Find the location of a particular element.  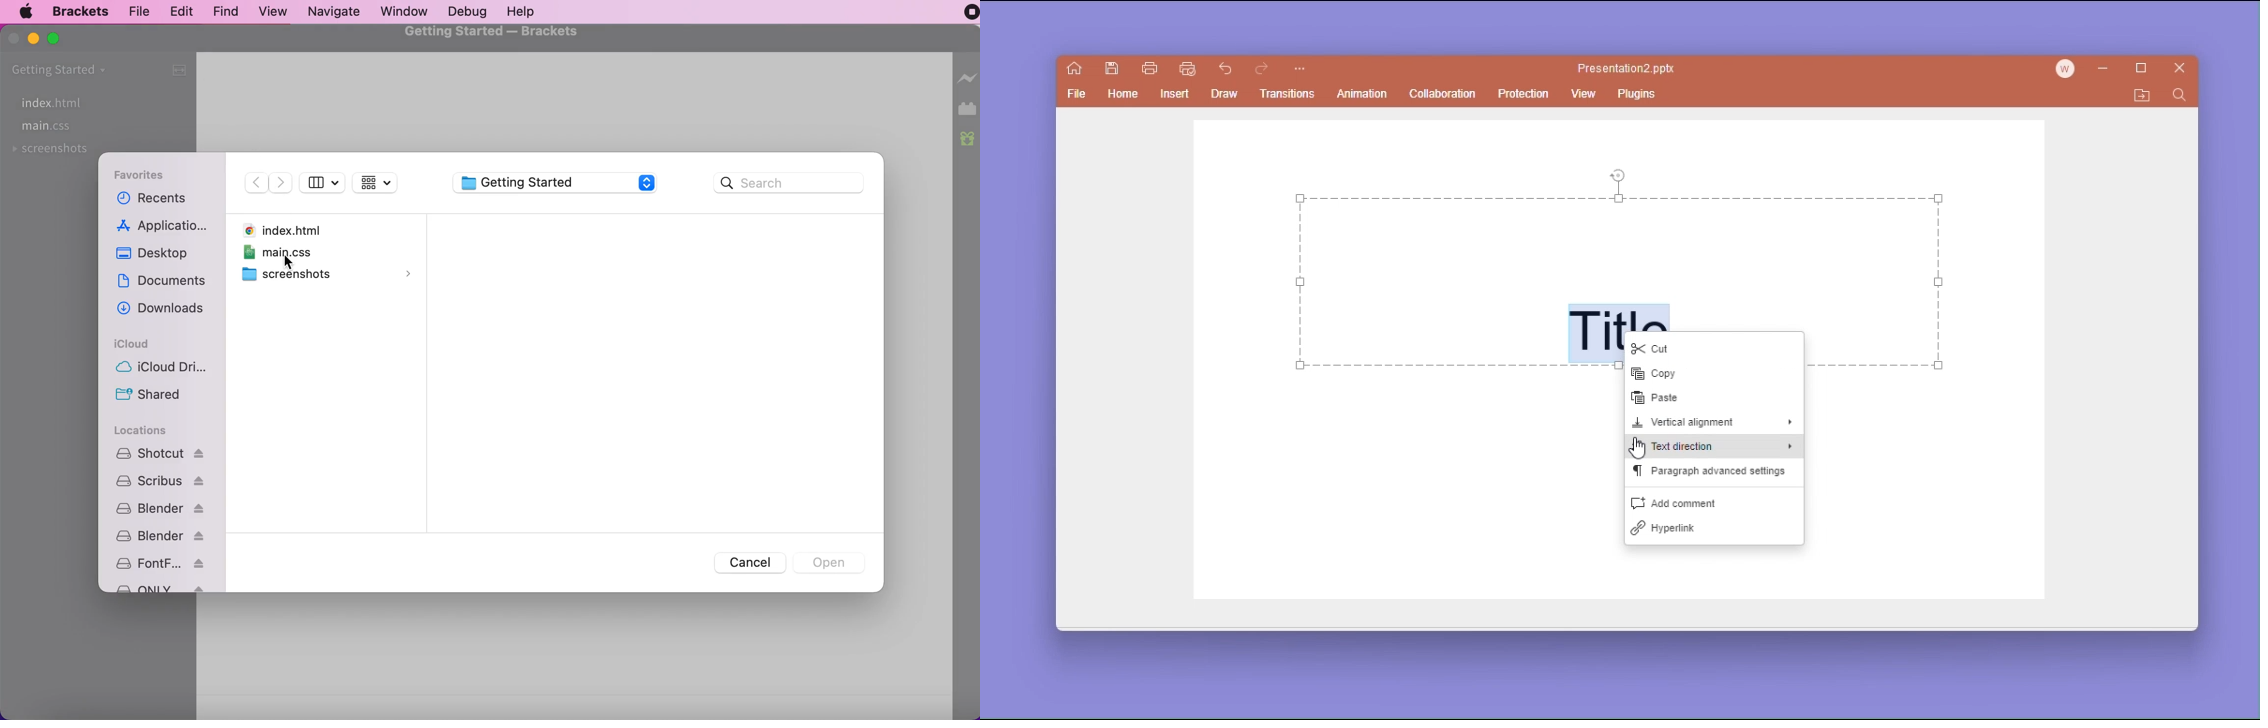

icloud drive is located at coordinates (158, 369).